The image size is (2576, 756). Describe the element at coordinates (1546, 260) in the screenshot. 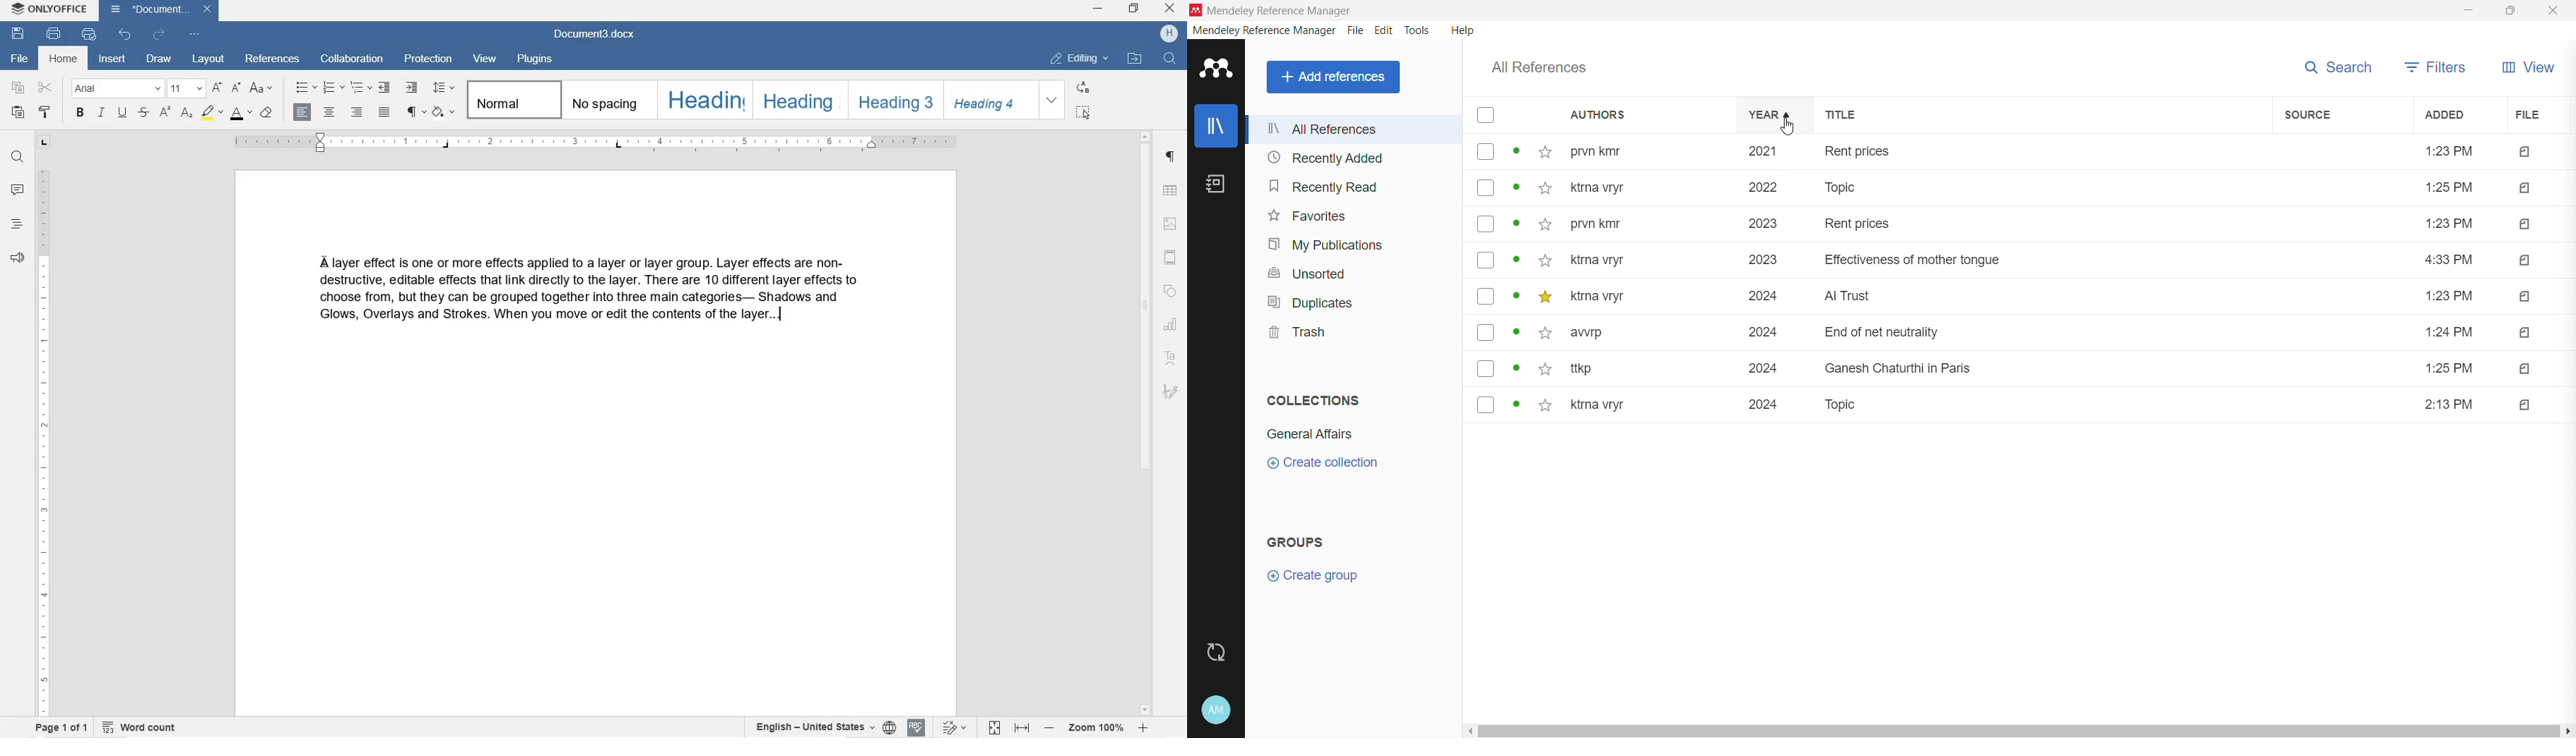

I see `click to add to favorites` at that location.